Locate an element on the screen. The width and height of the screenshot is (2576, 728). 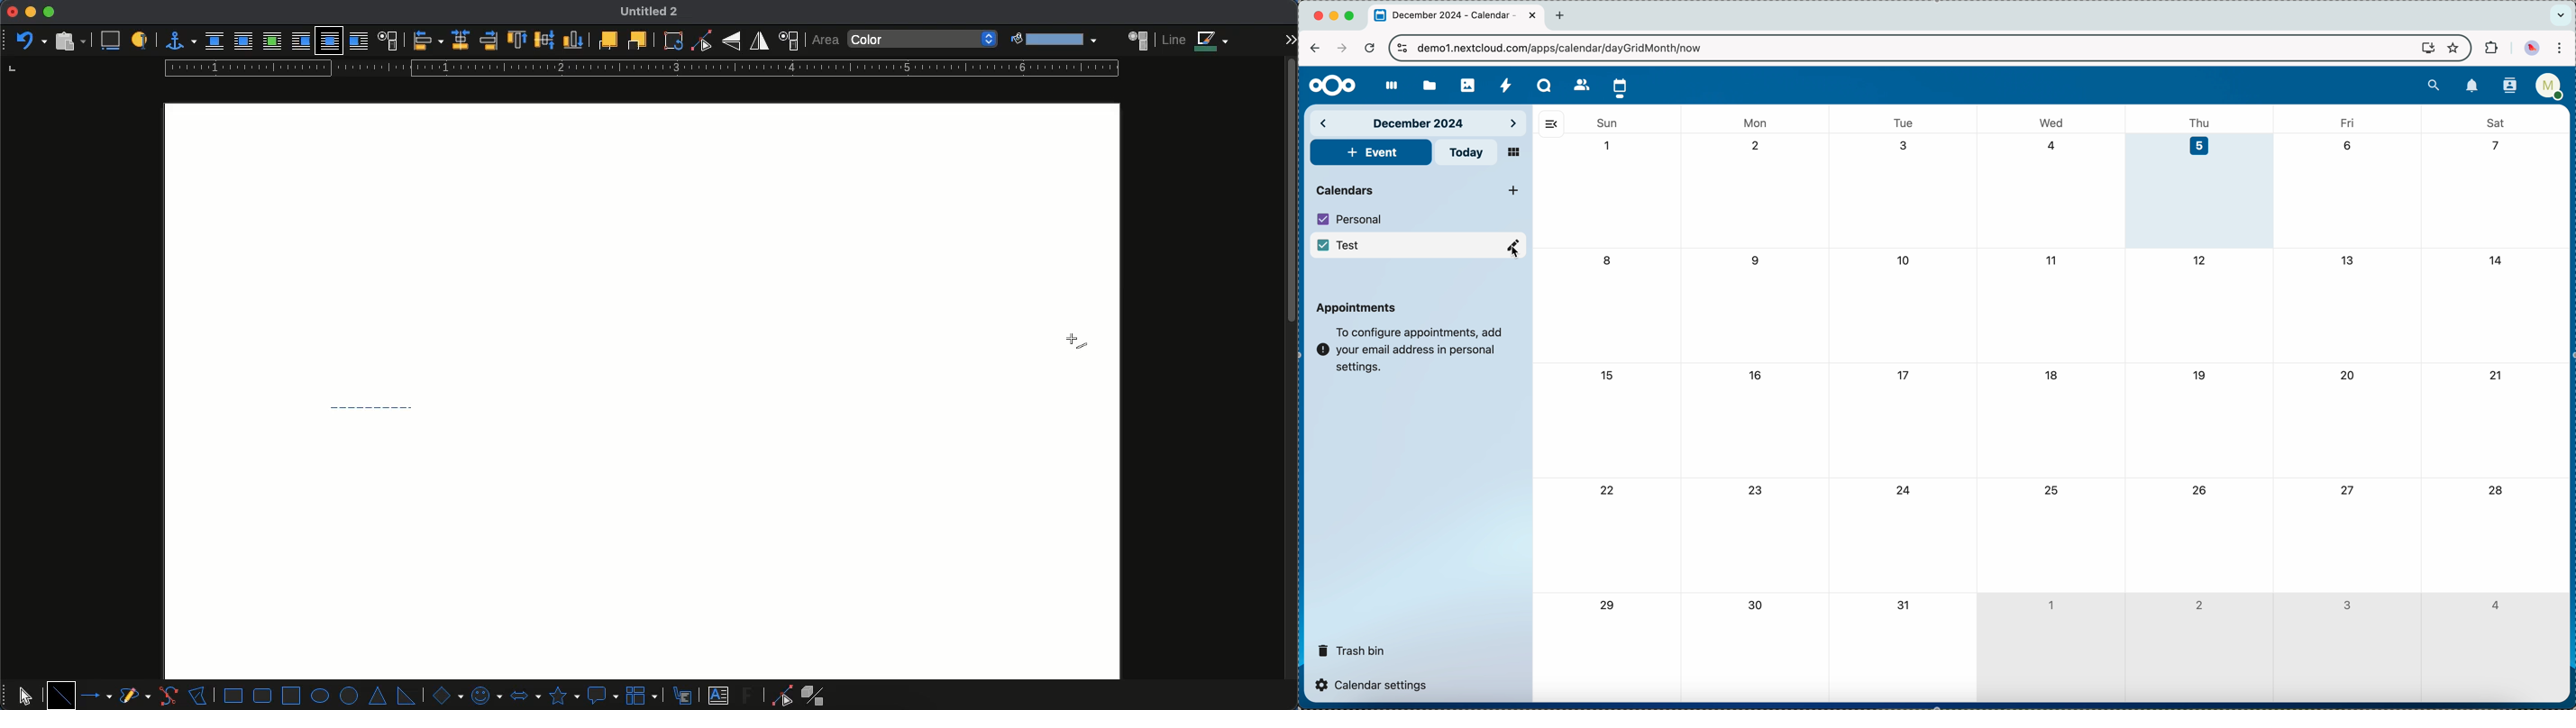
none is located at coordinates (215, 41).